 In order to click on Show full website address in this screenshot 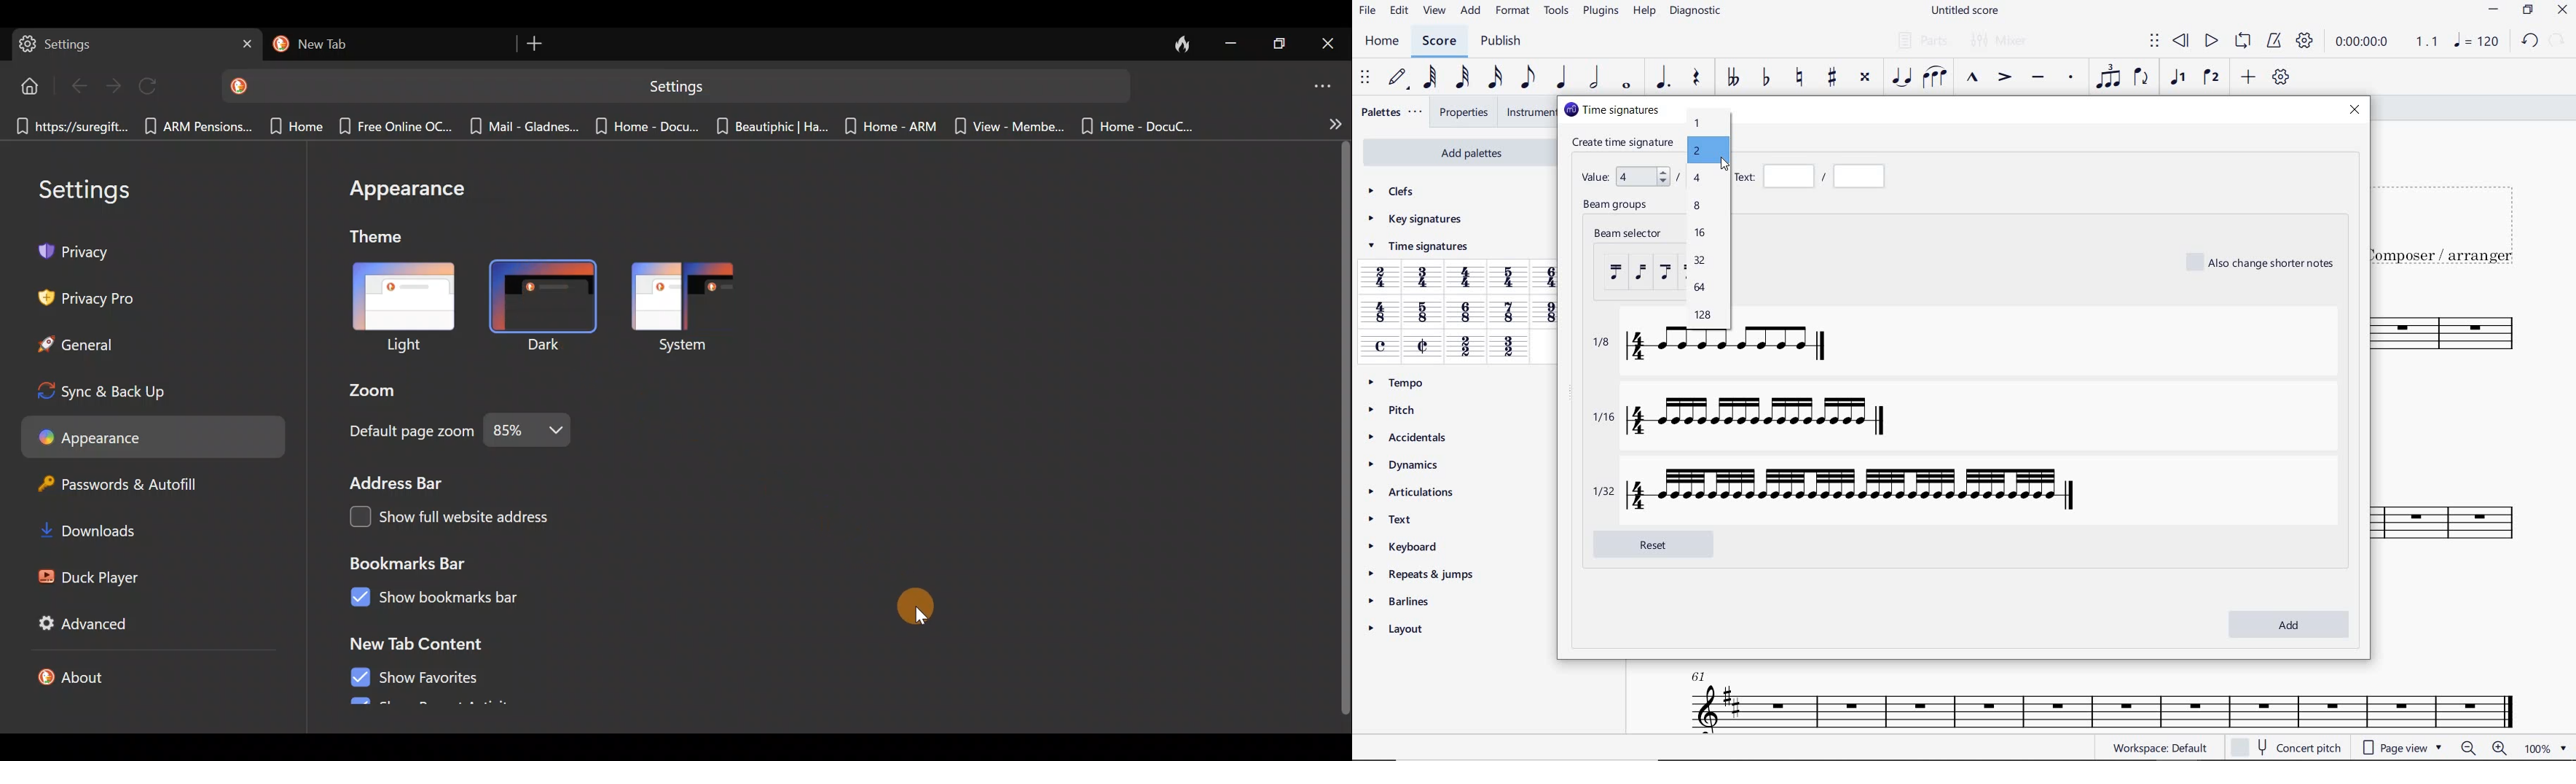, I will do `click(456, 514)`.